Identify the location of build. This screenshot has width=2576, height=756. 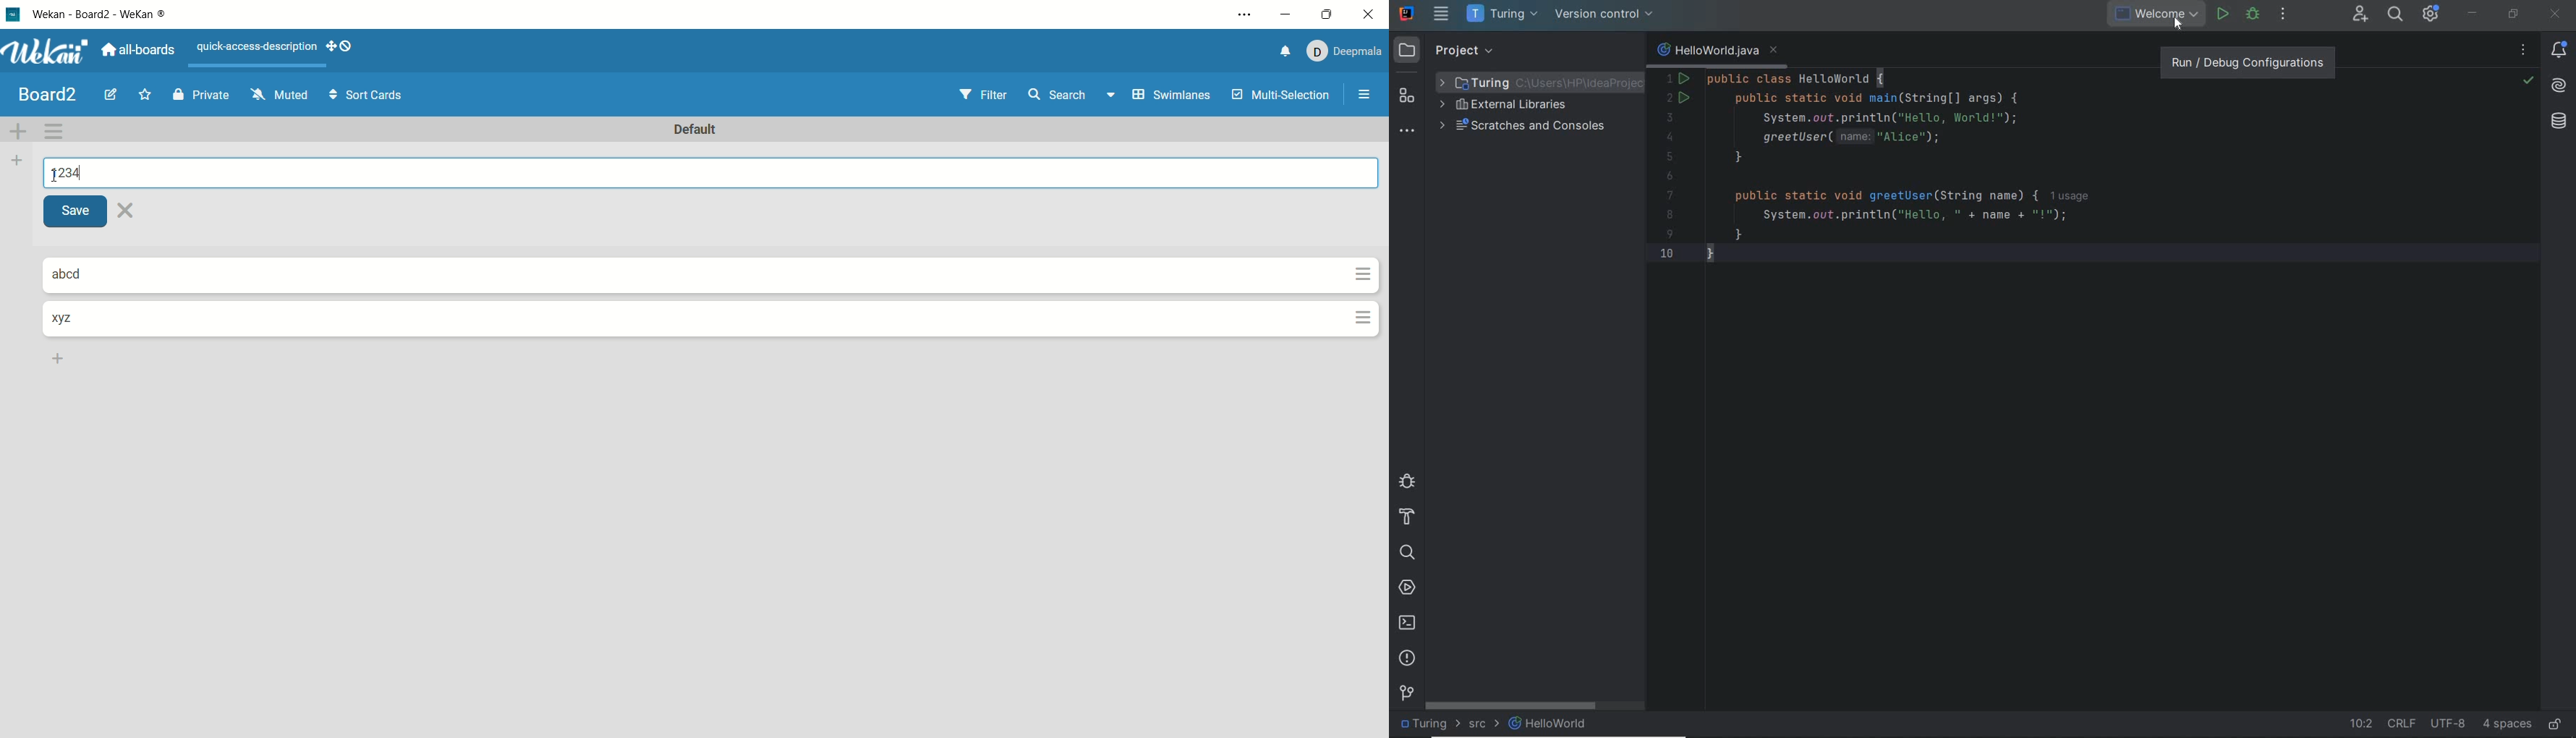
(1407, 517).